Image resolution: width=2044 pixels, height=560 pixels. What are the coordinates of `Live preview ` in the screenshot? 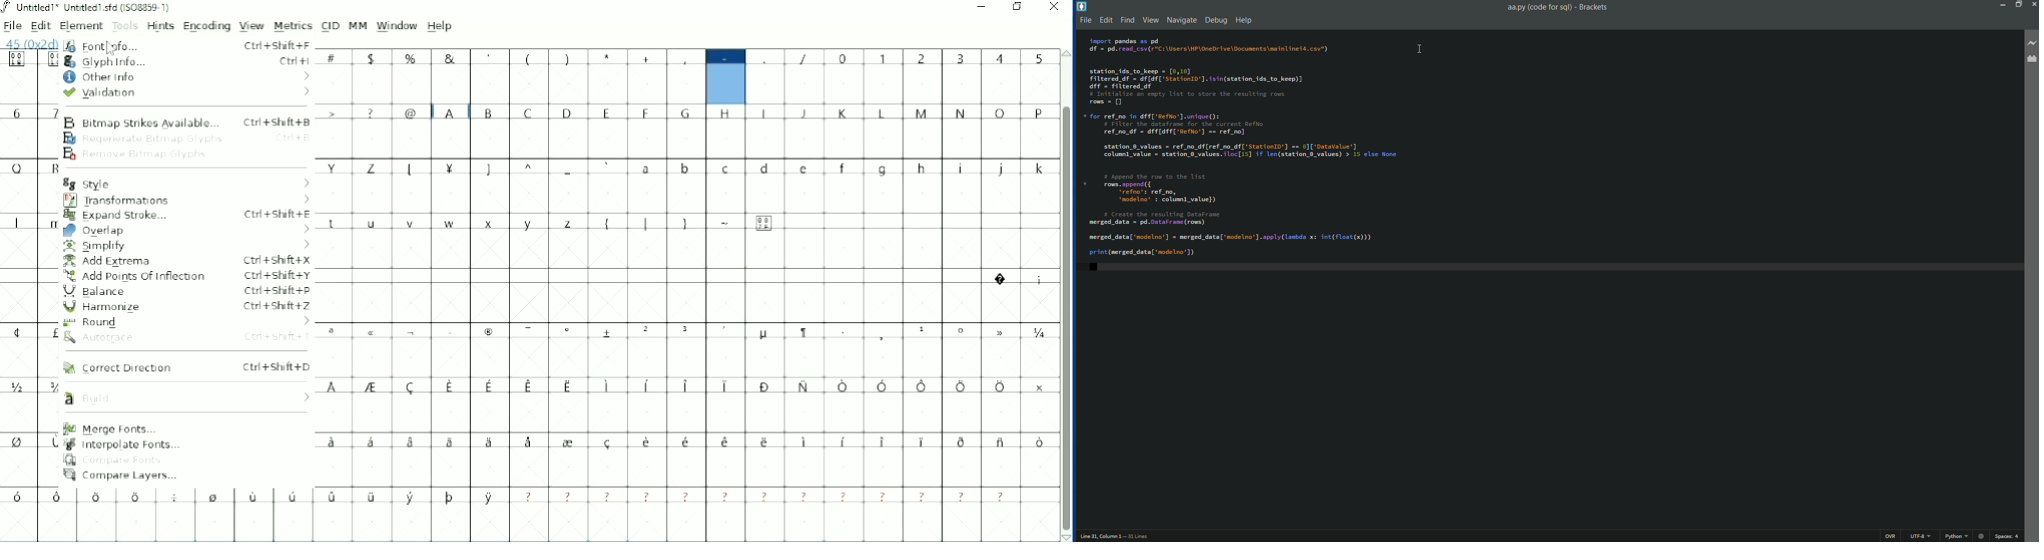 It's located at (1981, 536).